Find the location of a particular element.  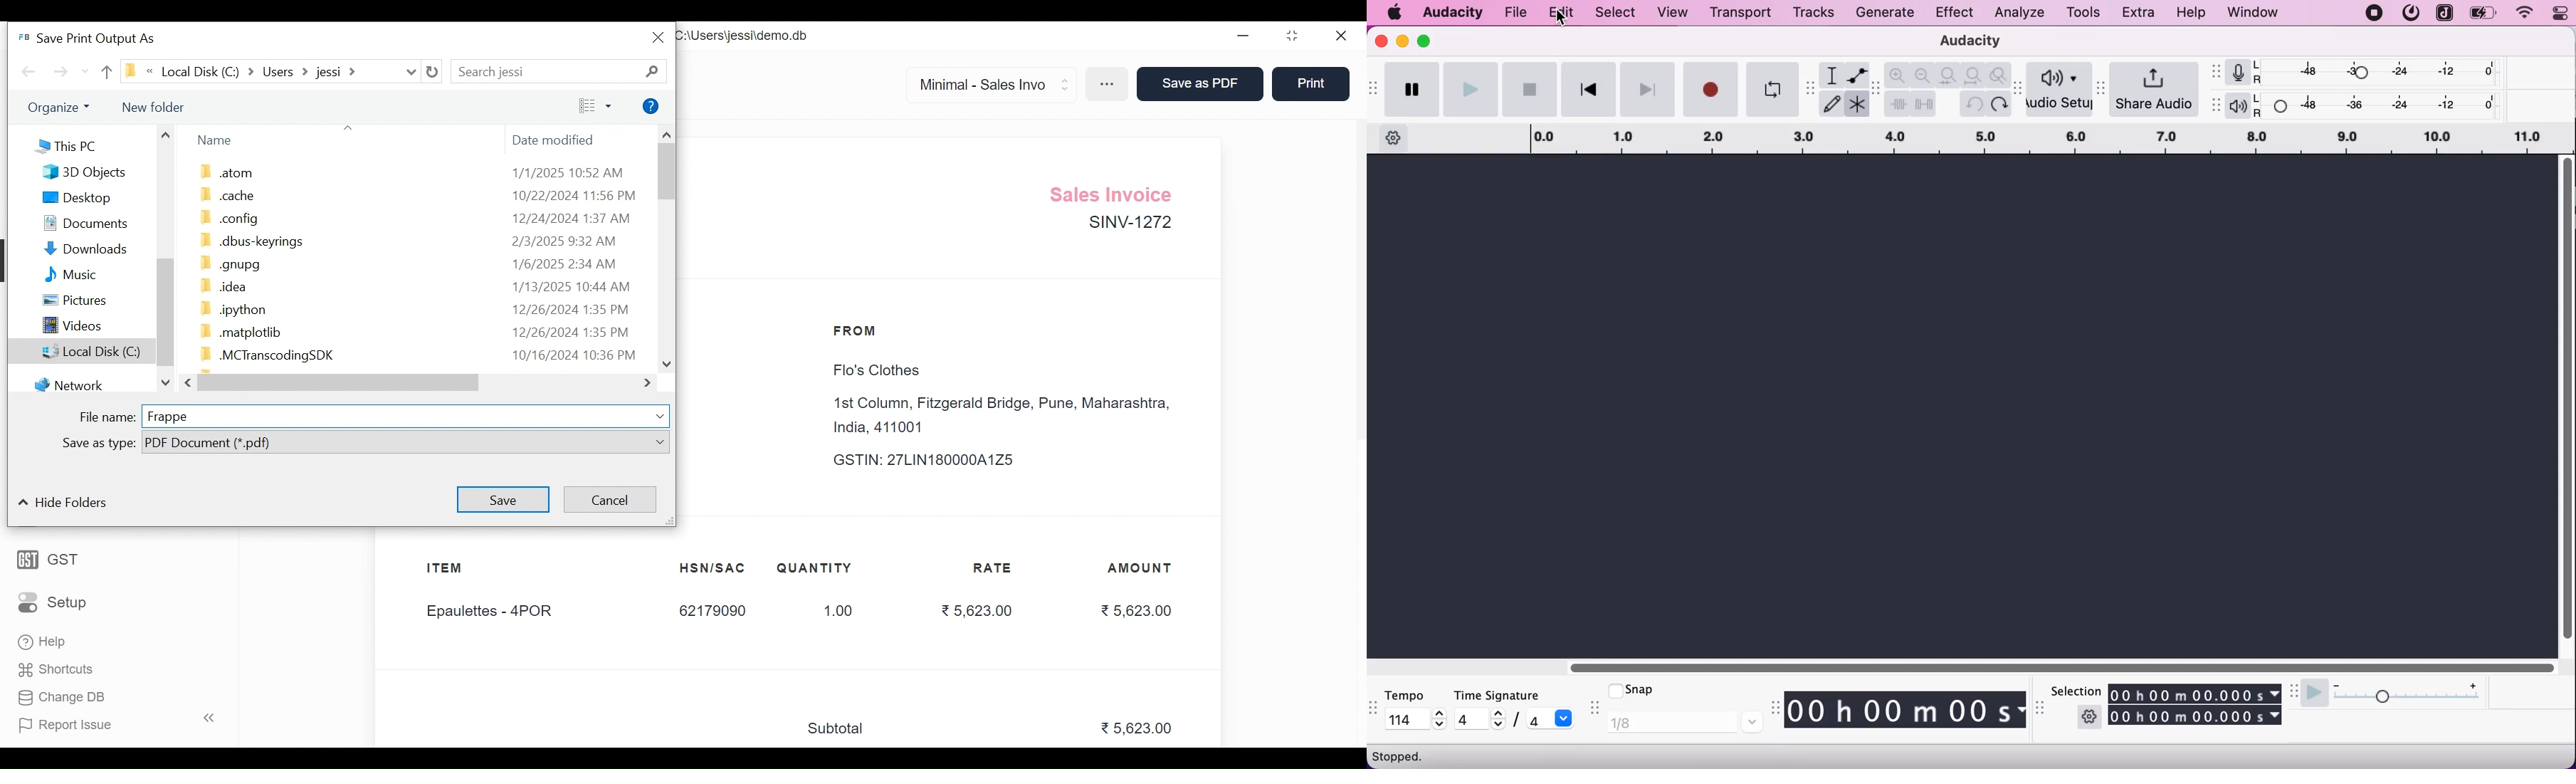

.ipython is located at coordinates (240, 309).